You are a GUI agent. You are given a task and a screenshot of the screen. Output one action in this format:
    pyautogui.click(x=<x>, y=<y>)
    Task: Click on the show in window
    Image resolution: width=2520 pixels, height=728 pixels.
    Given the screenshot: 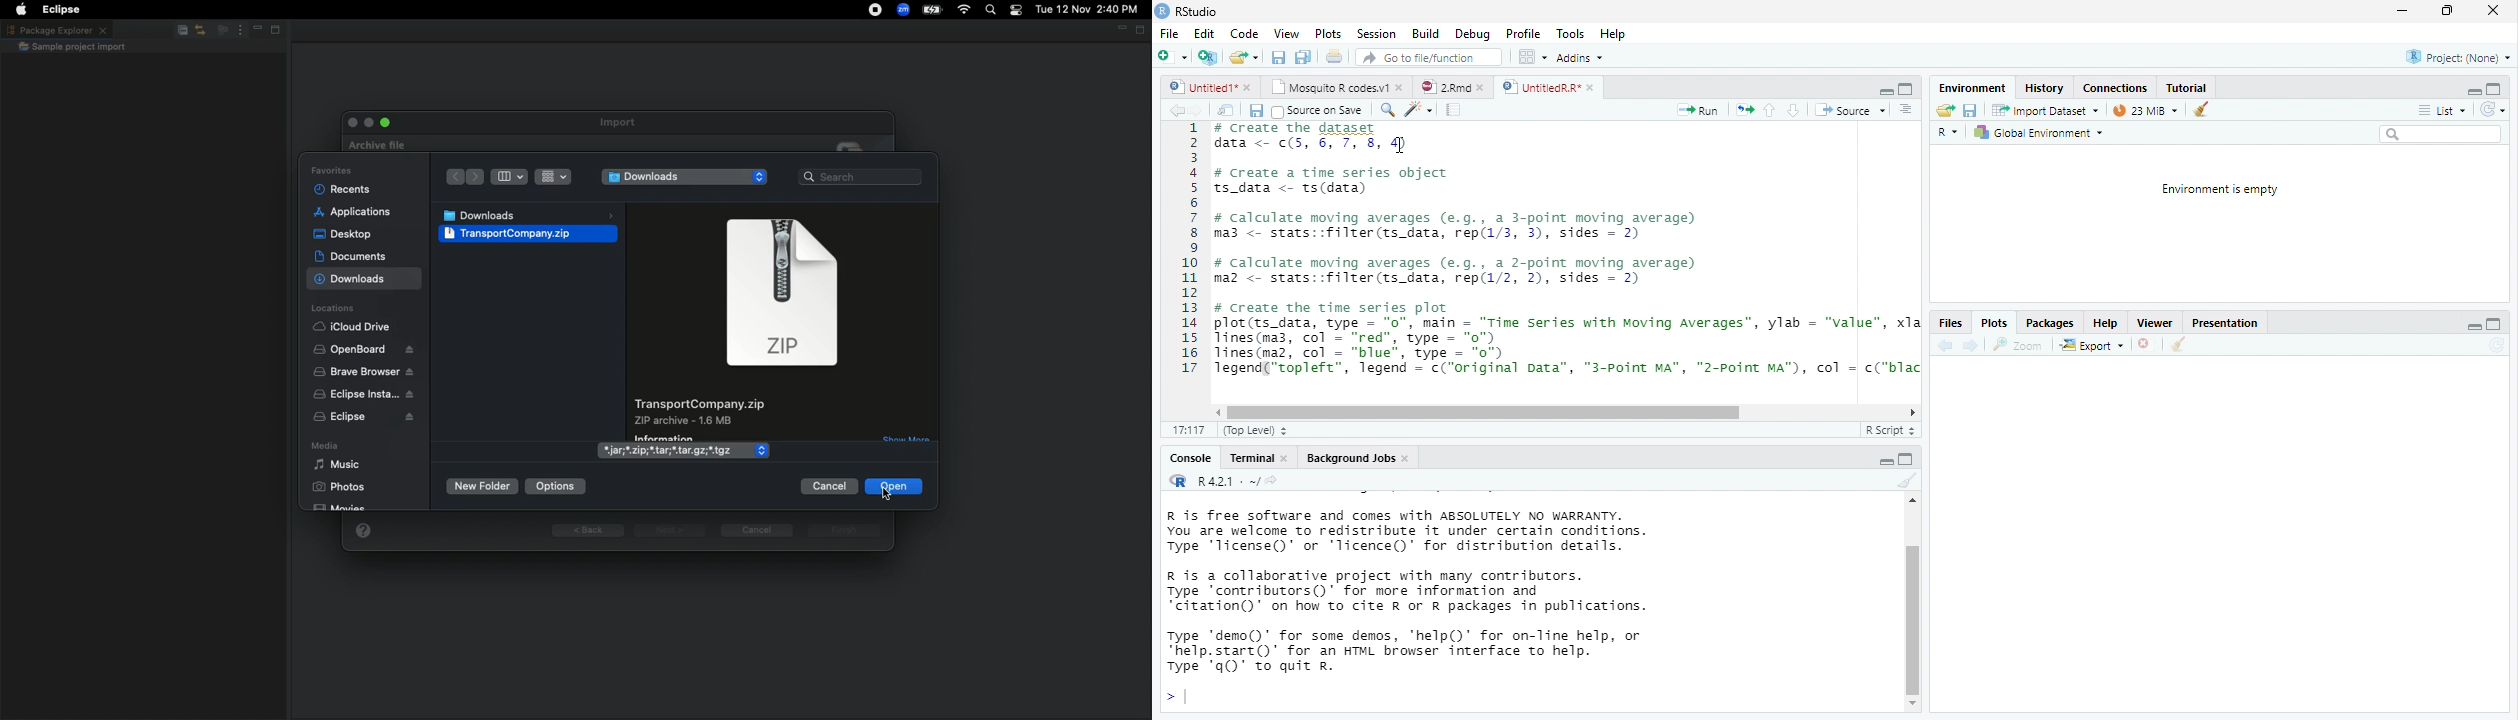 What is the action you would take?
    pyautogui.click(x=1227, y=110)
    